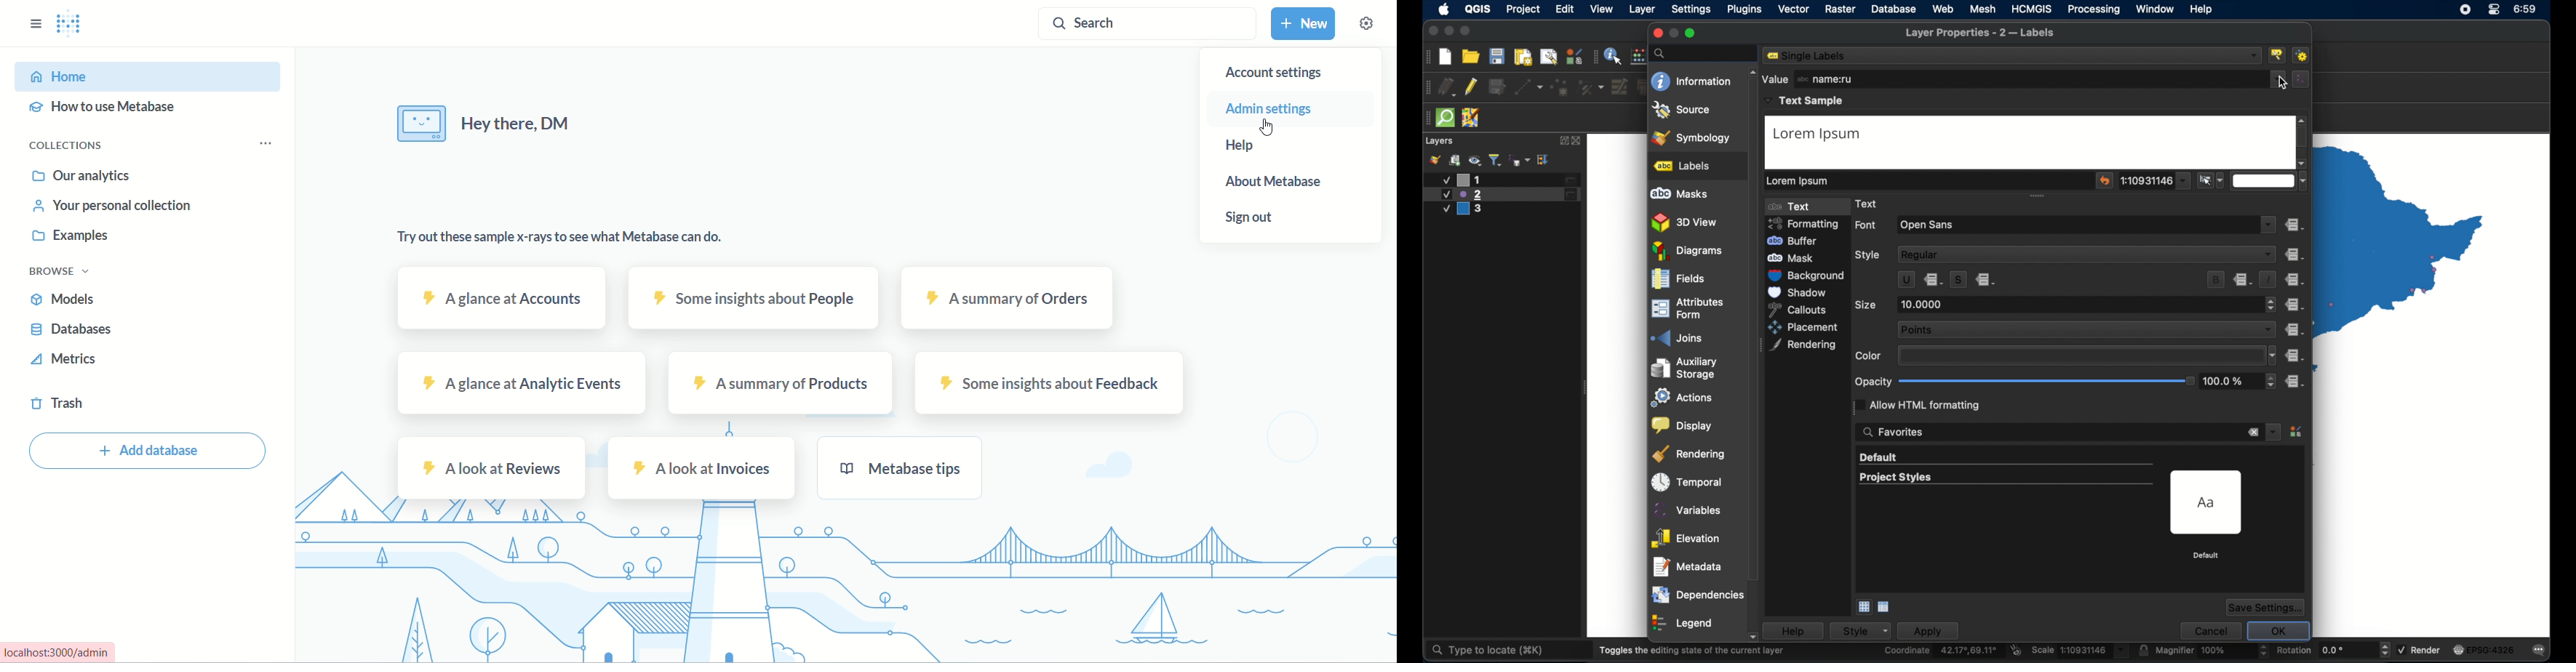  What do you see at coordinates (2266, 607) in the screenshot?
I see `save settings` at bounding box center [2266, 607].